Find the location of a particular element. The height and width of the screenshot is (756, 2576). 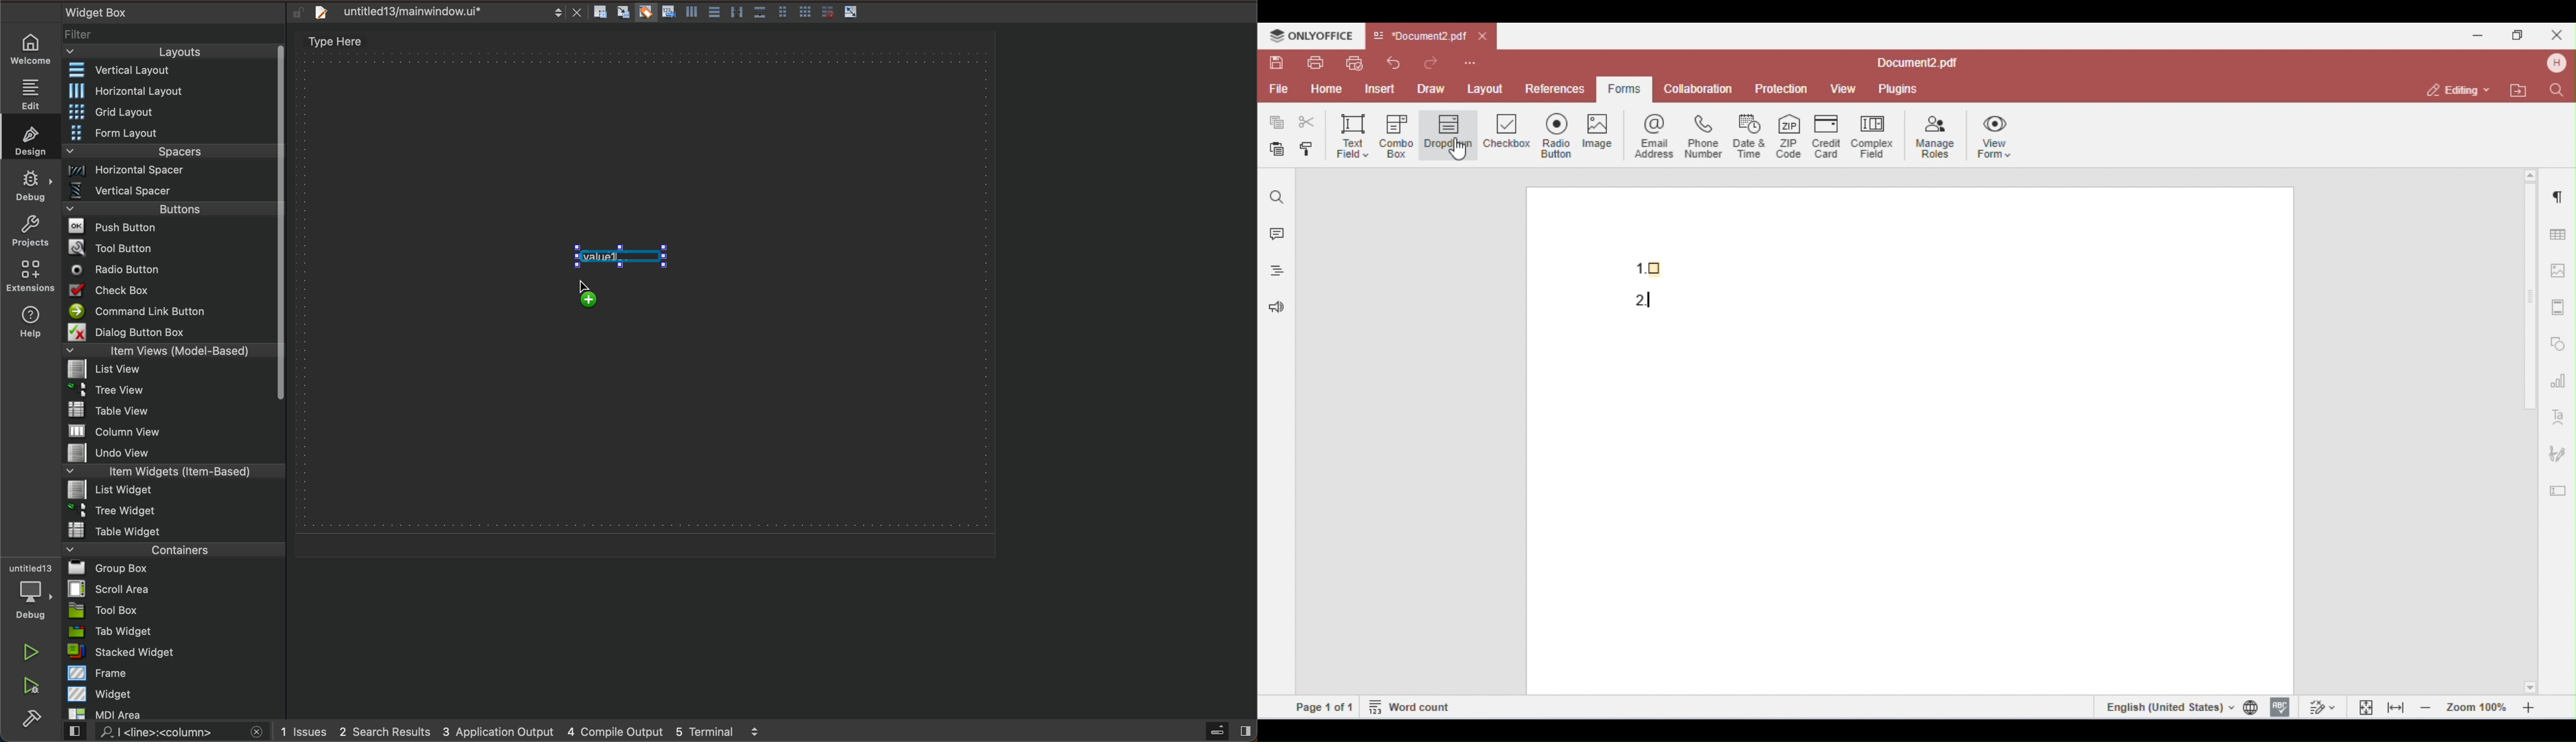

file tab is located at coordinates (445, 13).